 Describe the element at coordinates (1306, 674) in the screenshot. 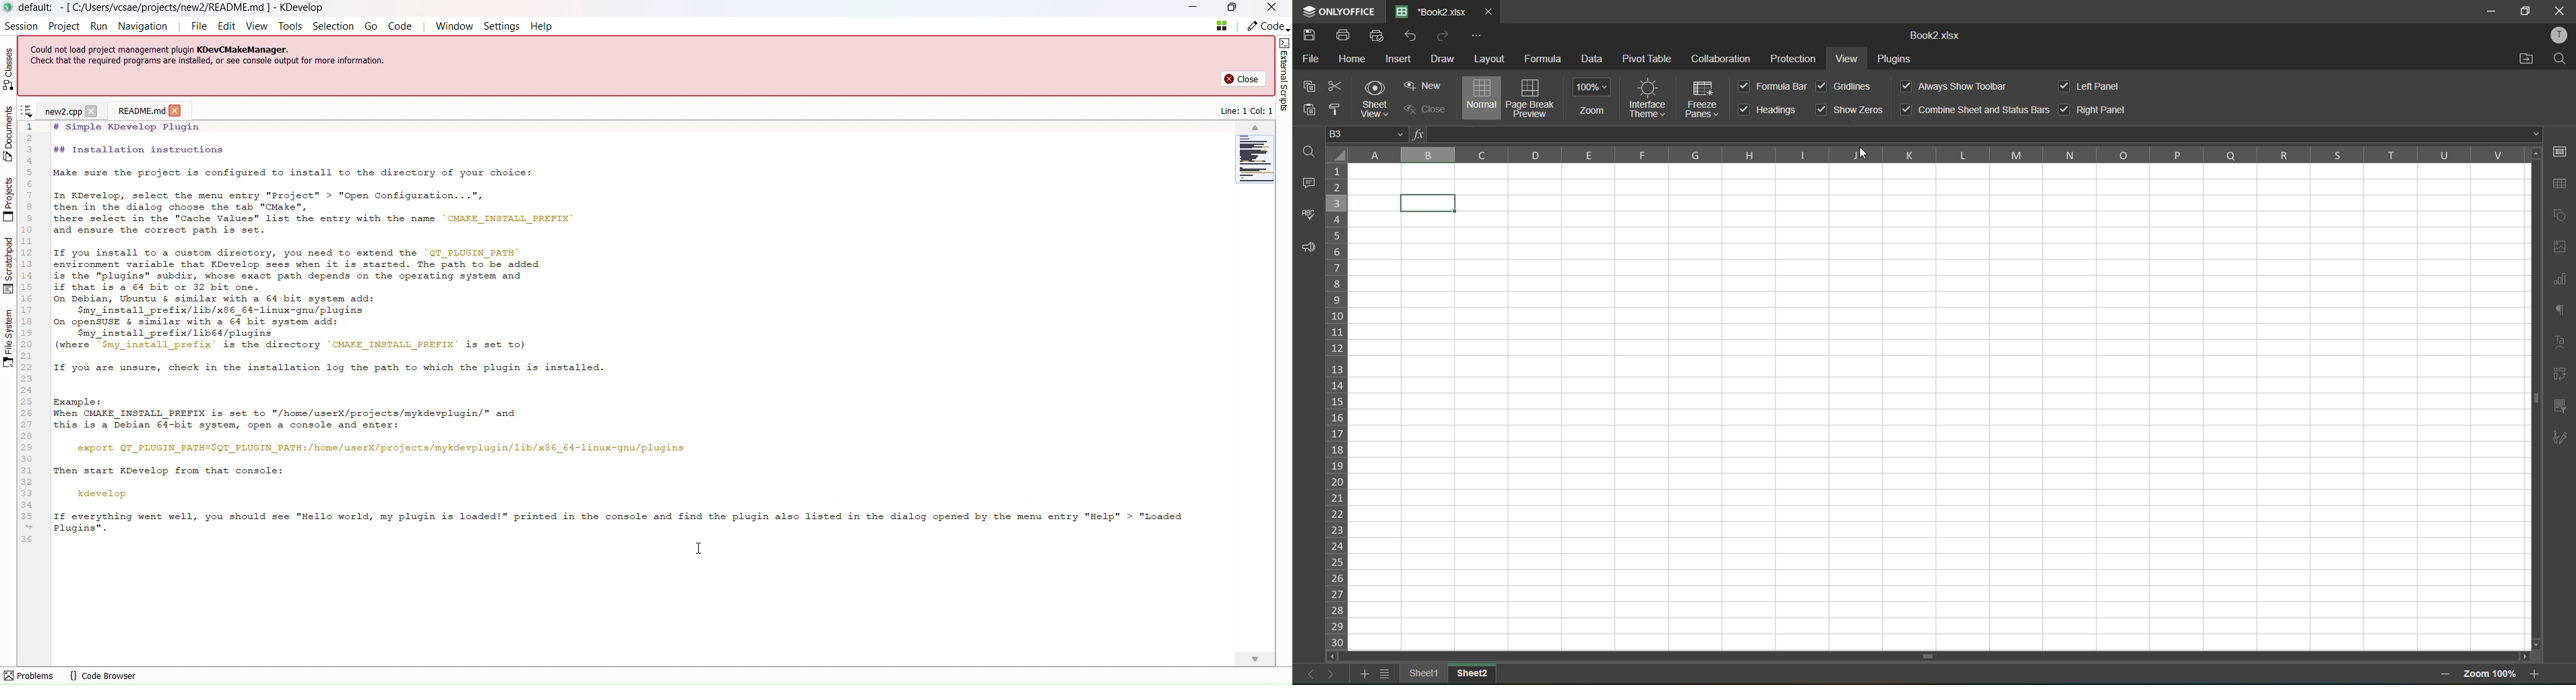

I see `previous` at that location.